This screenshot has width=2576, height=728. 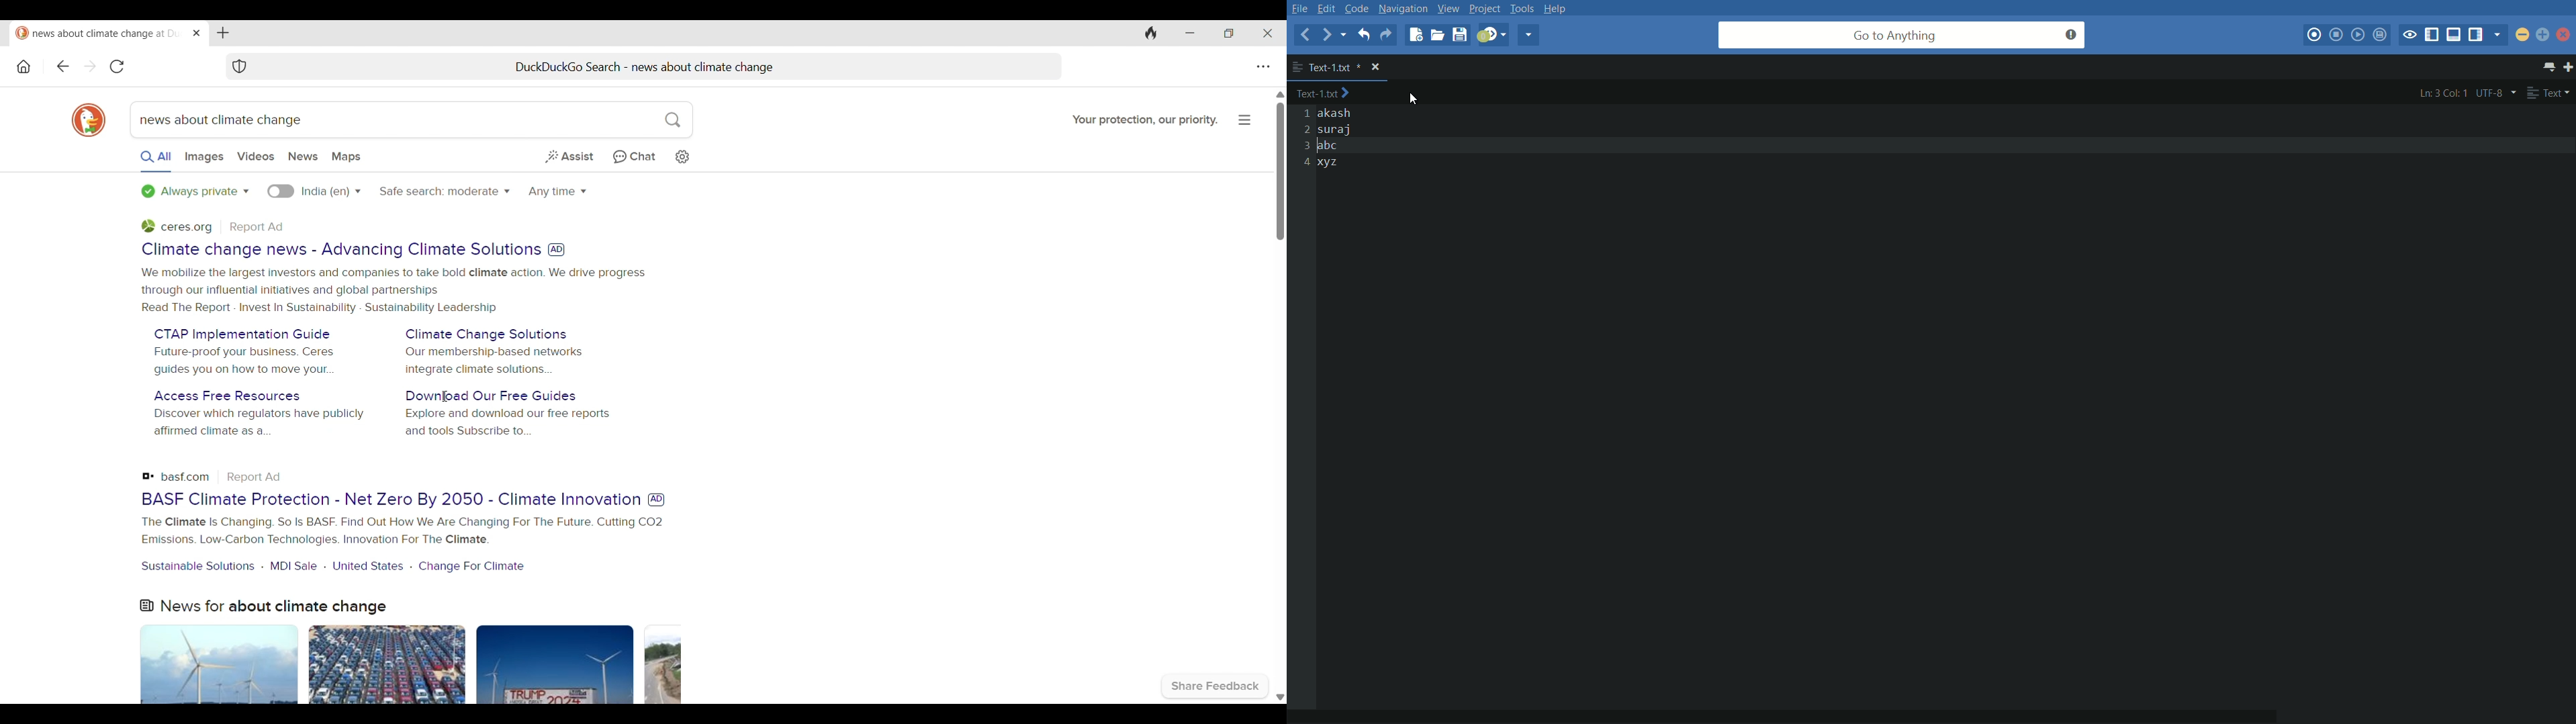 I want to click on Change search settings, so click(x=682, y=157).